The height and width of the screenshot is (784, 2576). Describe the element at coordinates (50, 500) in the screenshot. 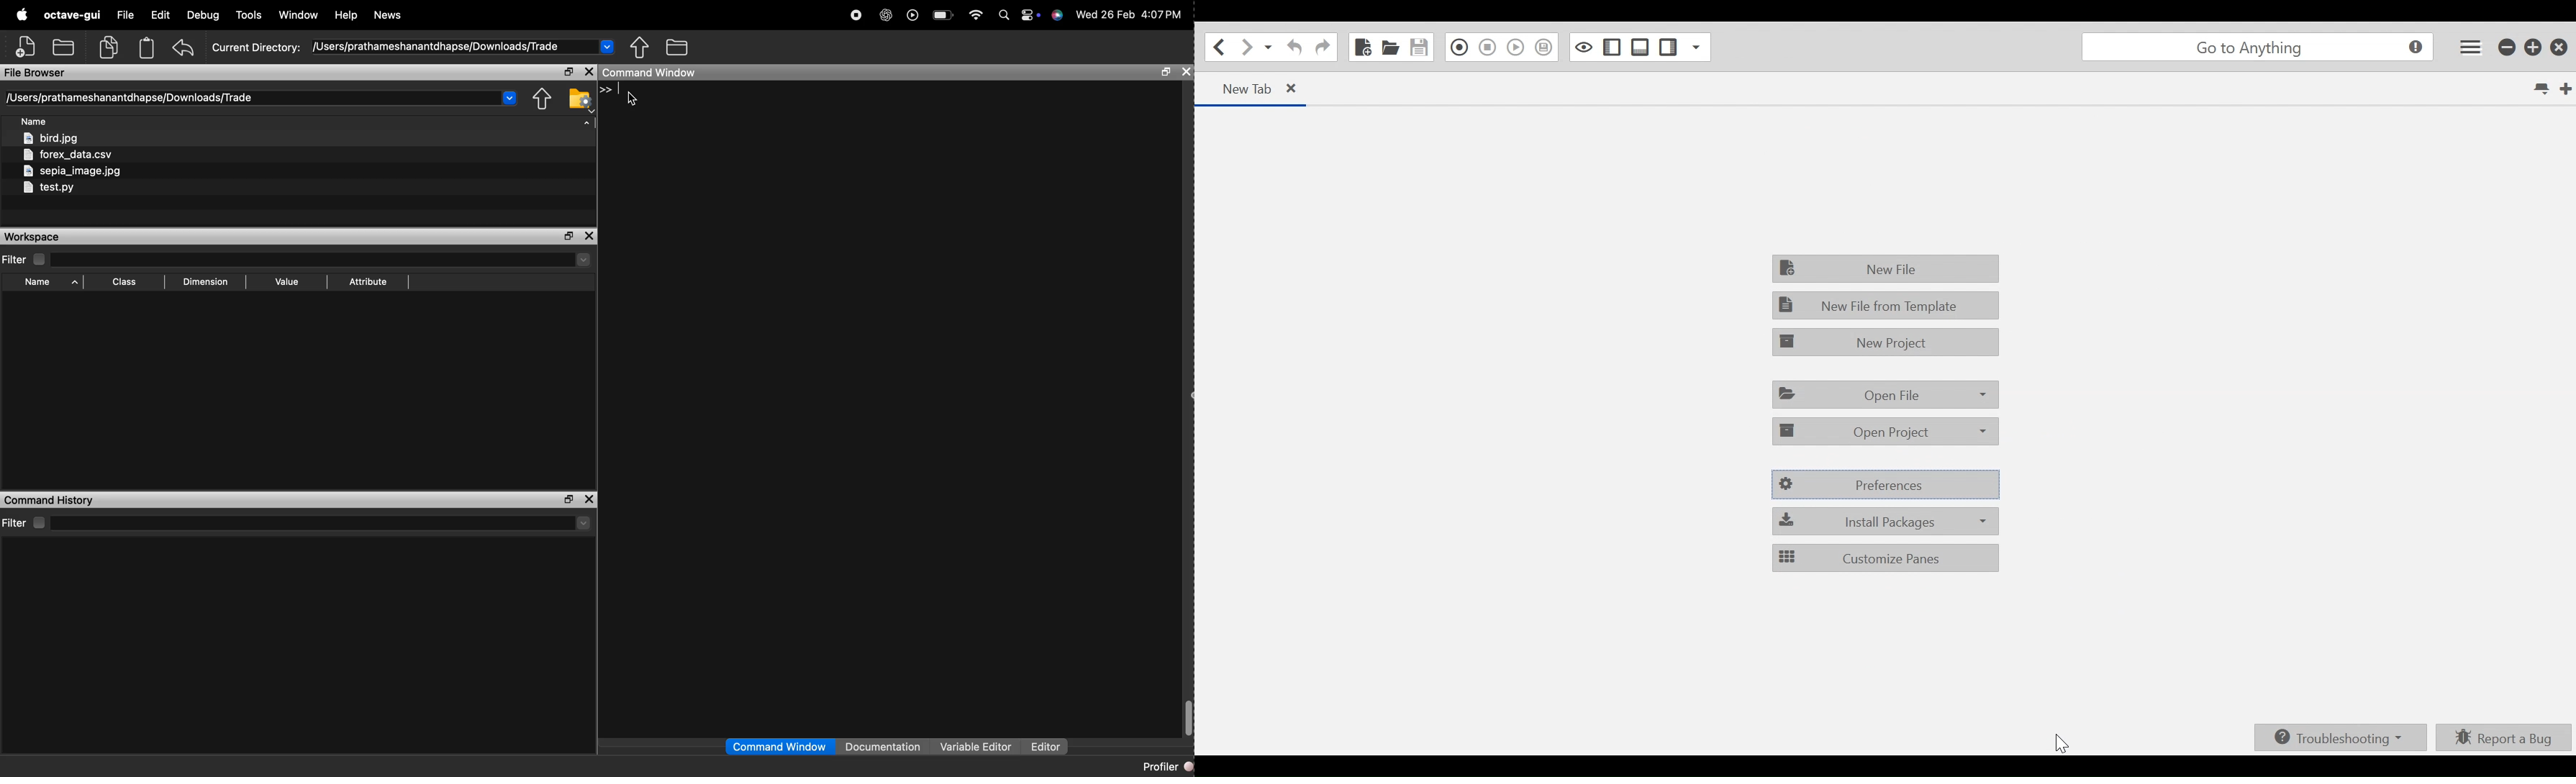

I see `Command History` at that location.